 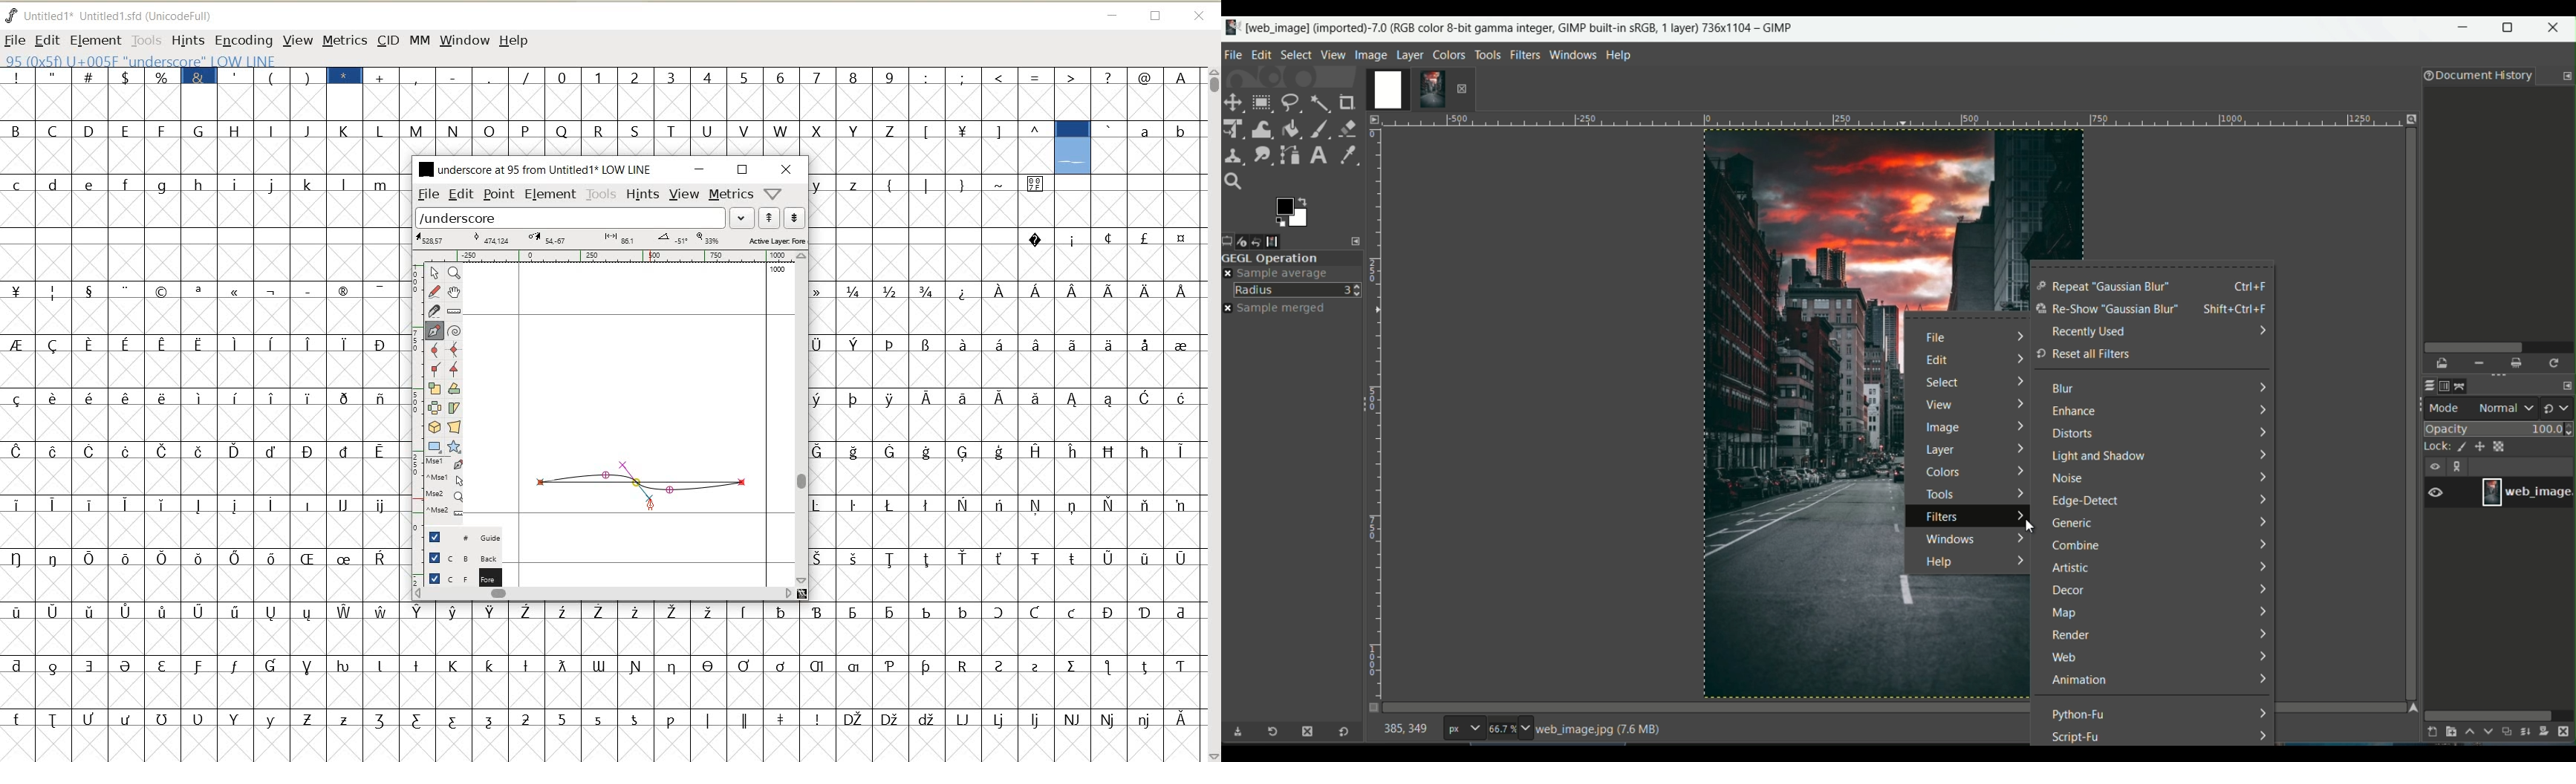 I want to click on HELP, so click(x=515, y=42).